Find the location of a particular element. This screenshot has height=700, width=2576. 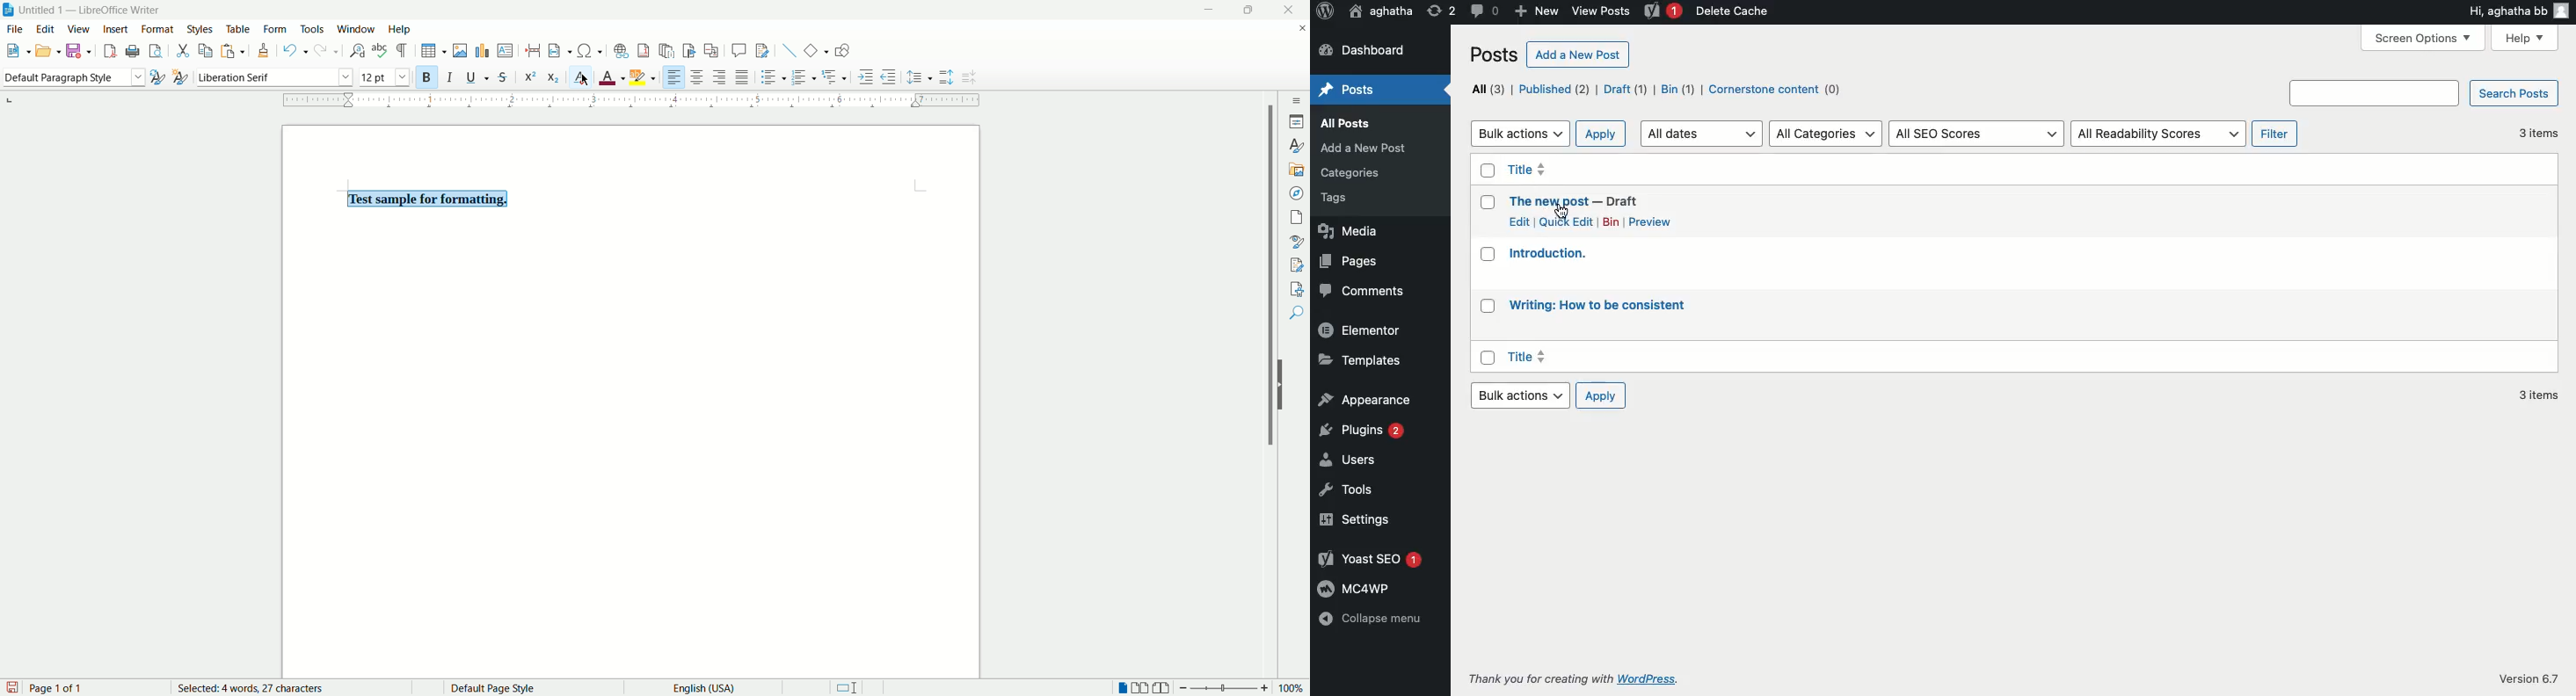

help is located at coordinates (403, 29).